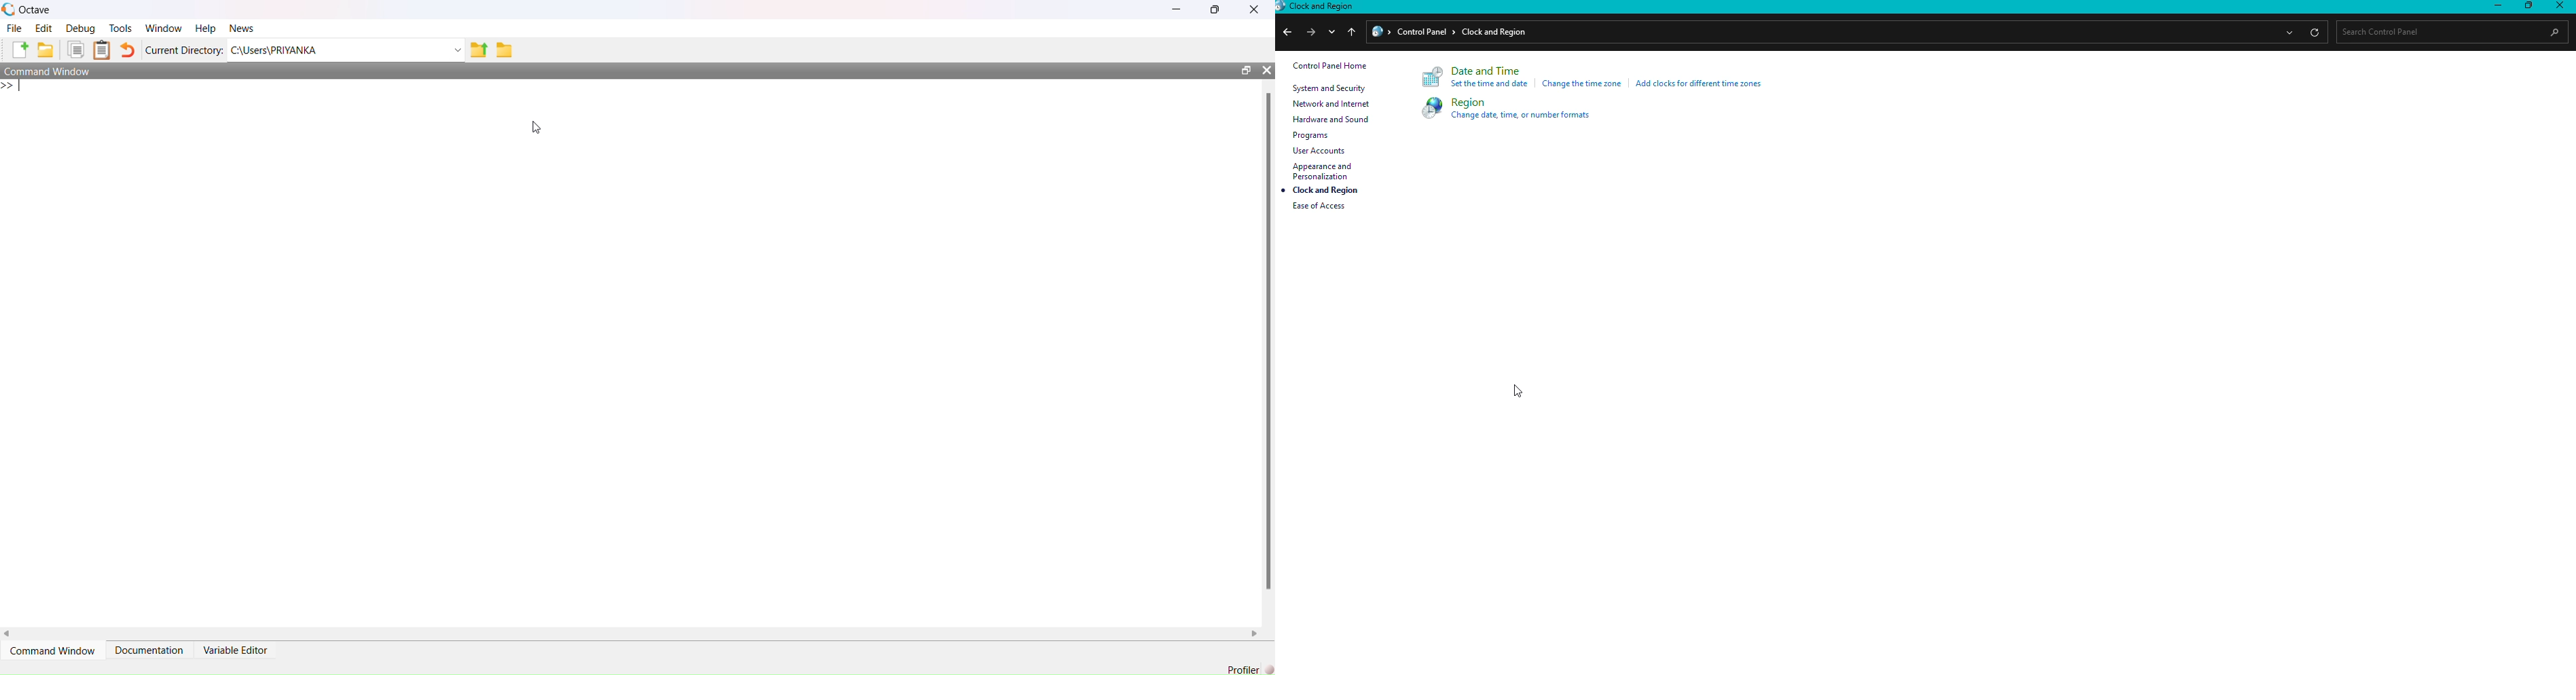  I want to click on Enter directory name, so click(458, 50).